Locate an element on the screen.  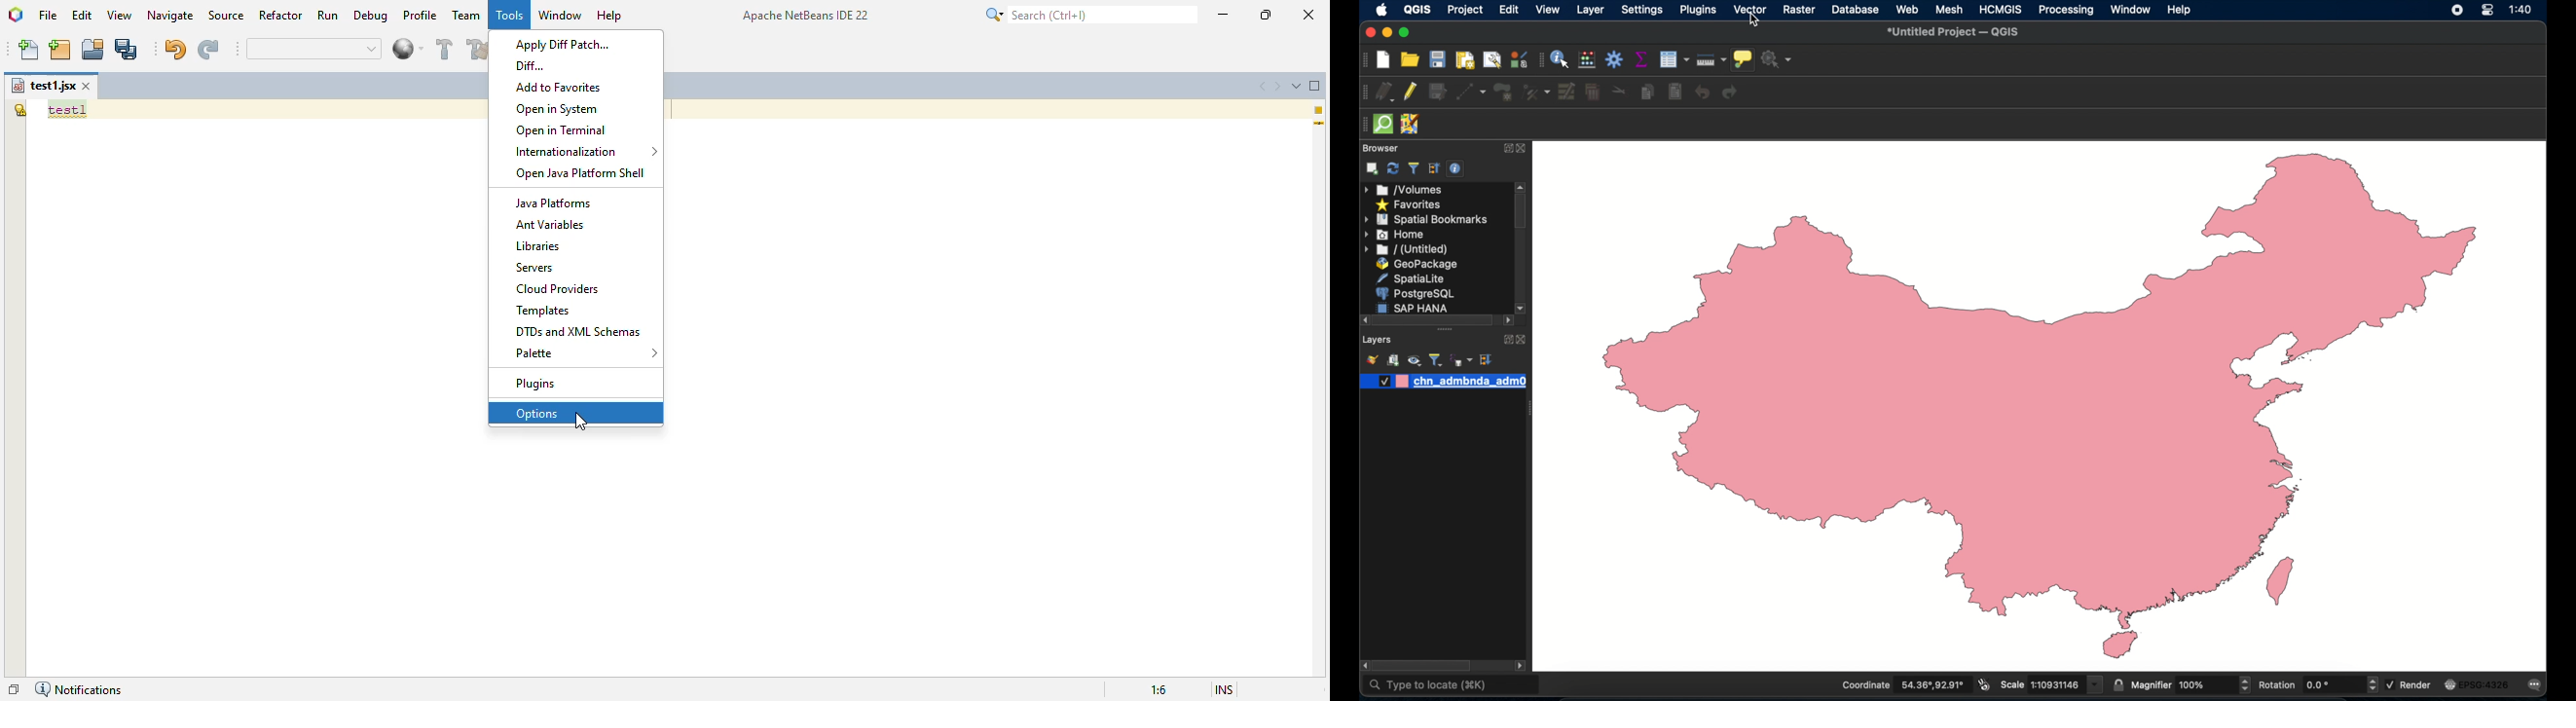
processing  is located at coordinates (2067, 10).